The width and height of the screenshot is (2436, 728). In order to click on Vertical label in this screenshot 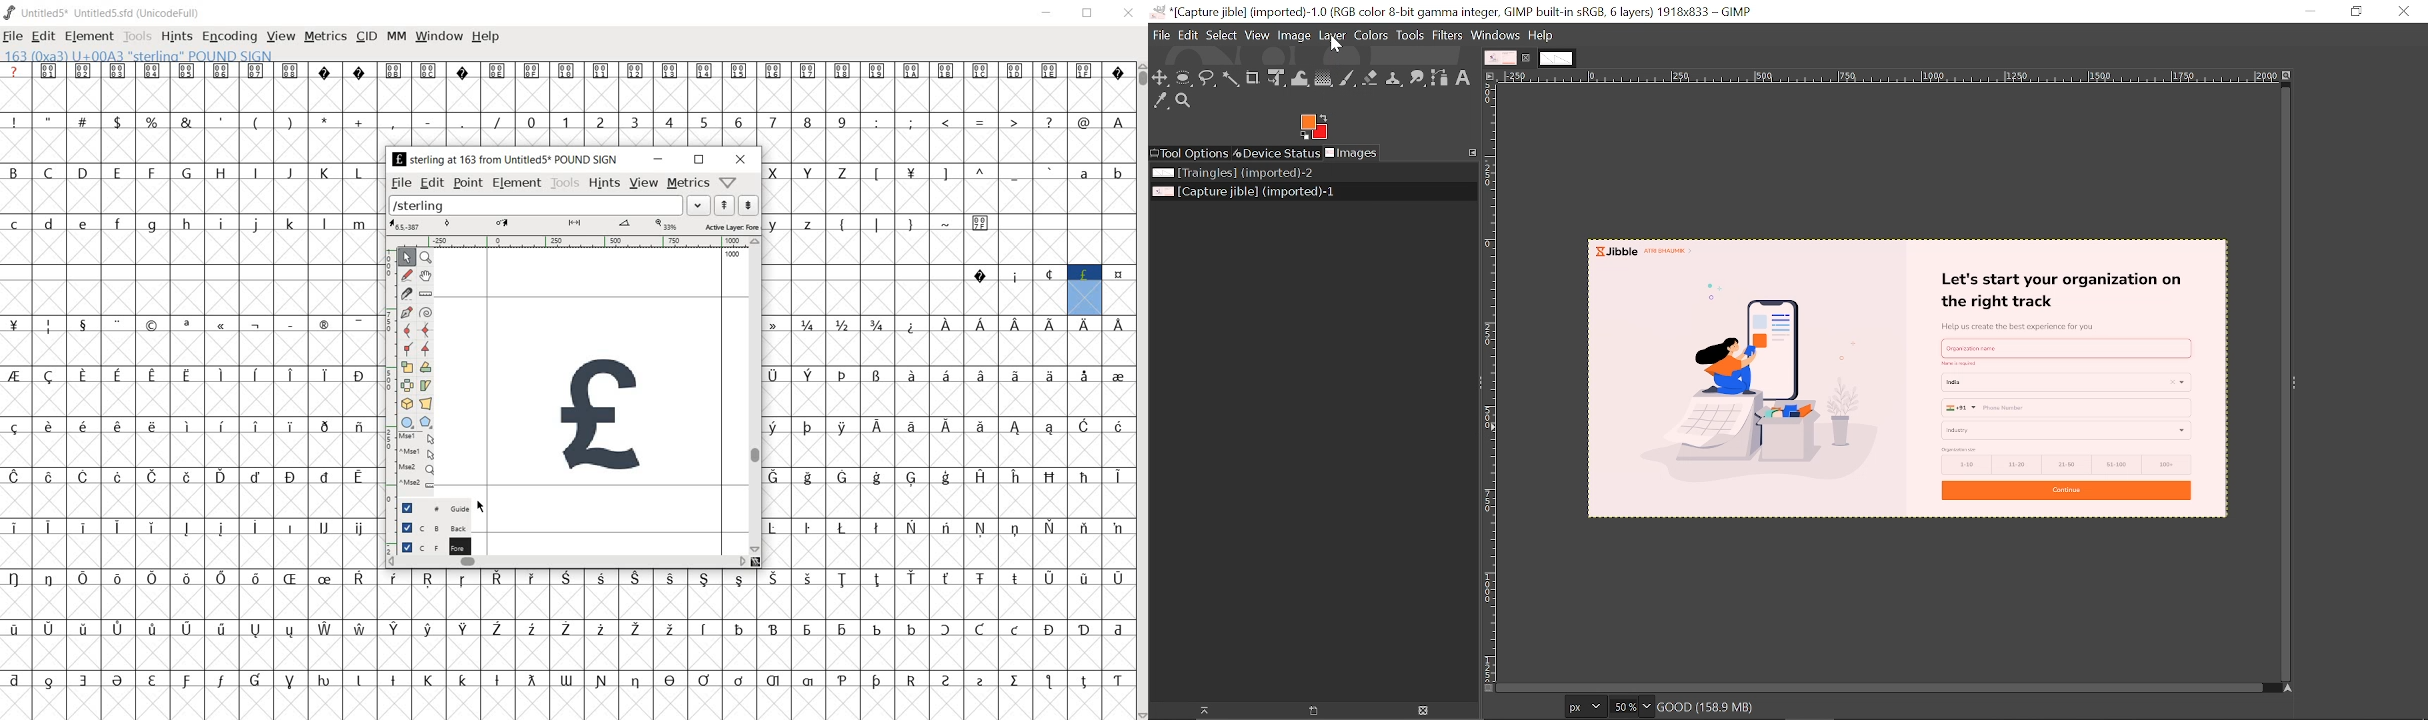, I will do `click(1490, 383)`.